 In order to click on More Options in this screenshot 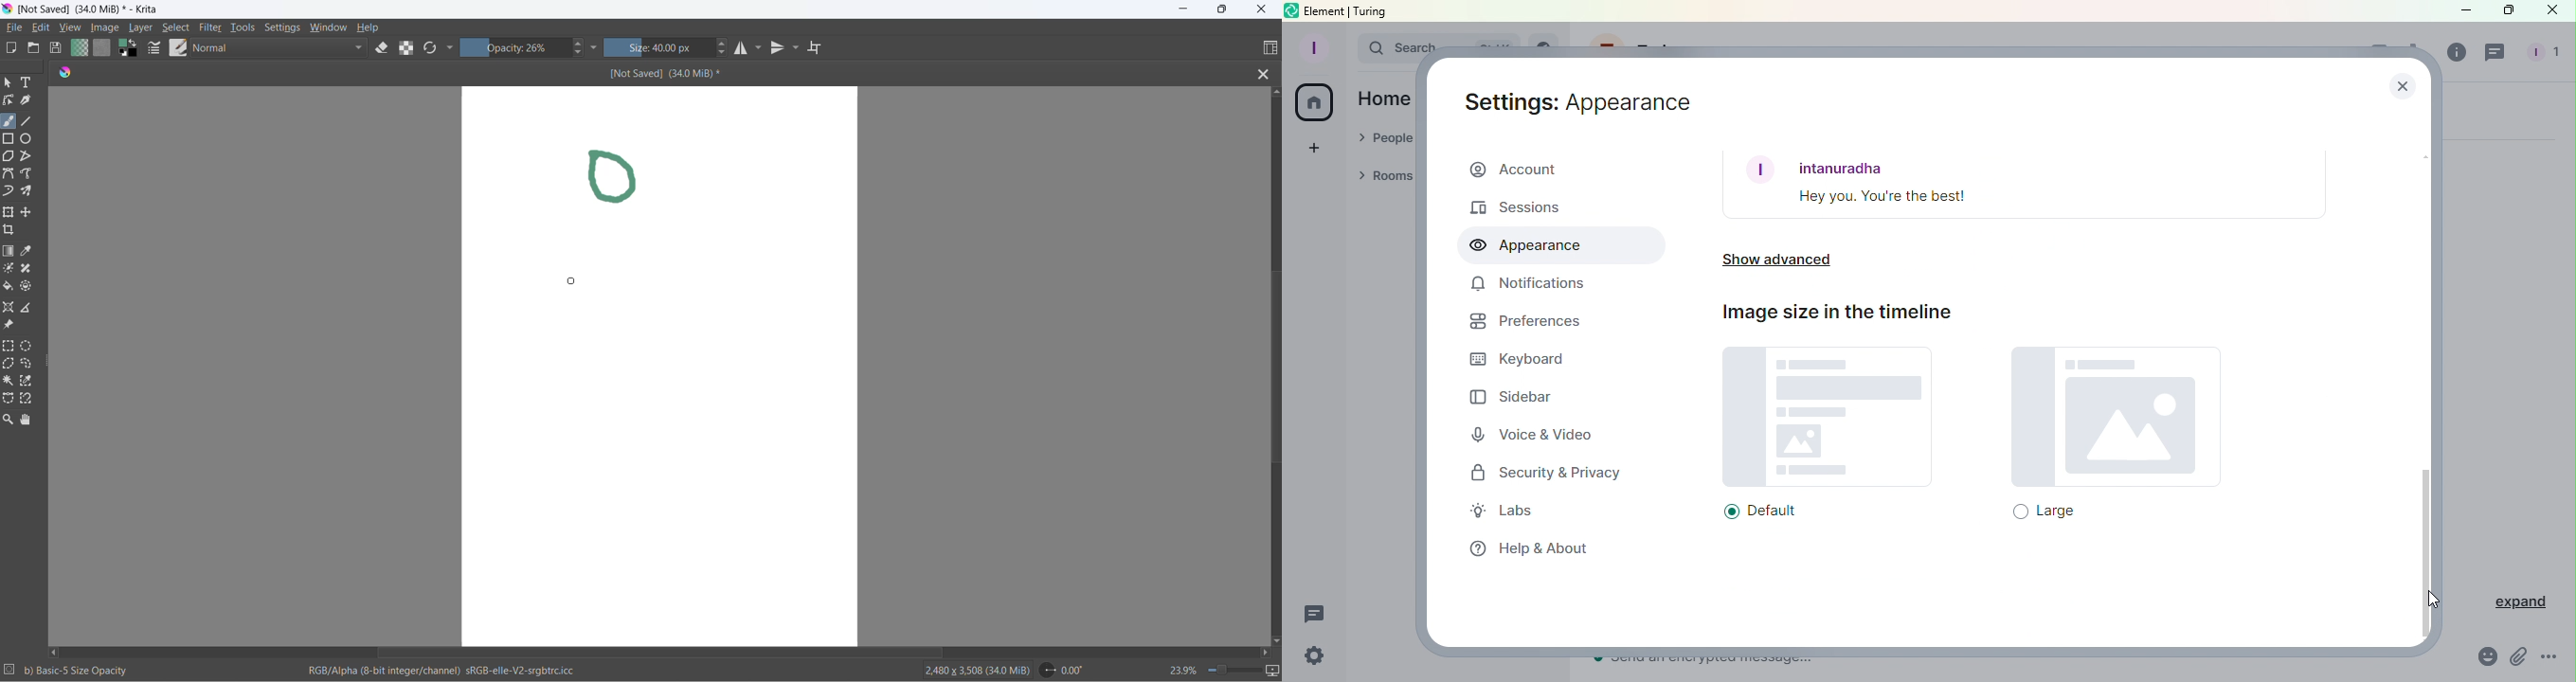, I will do `click(2551, 660)`.